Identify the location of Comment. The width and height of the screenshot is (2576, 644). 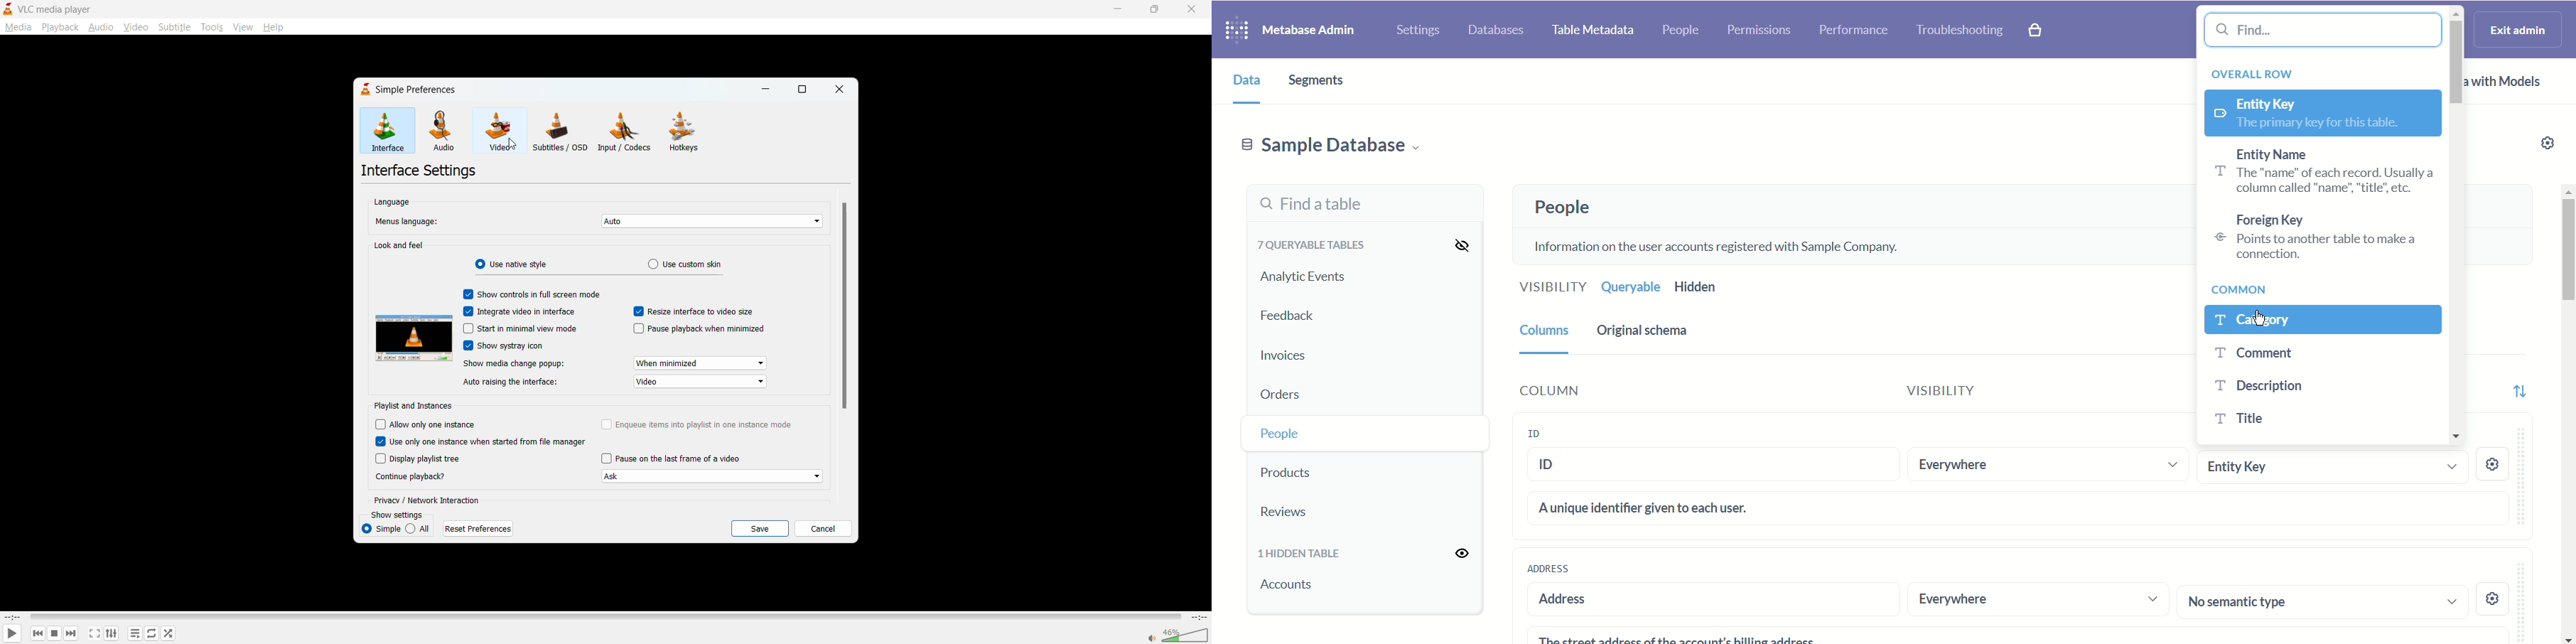
(2314, 353).